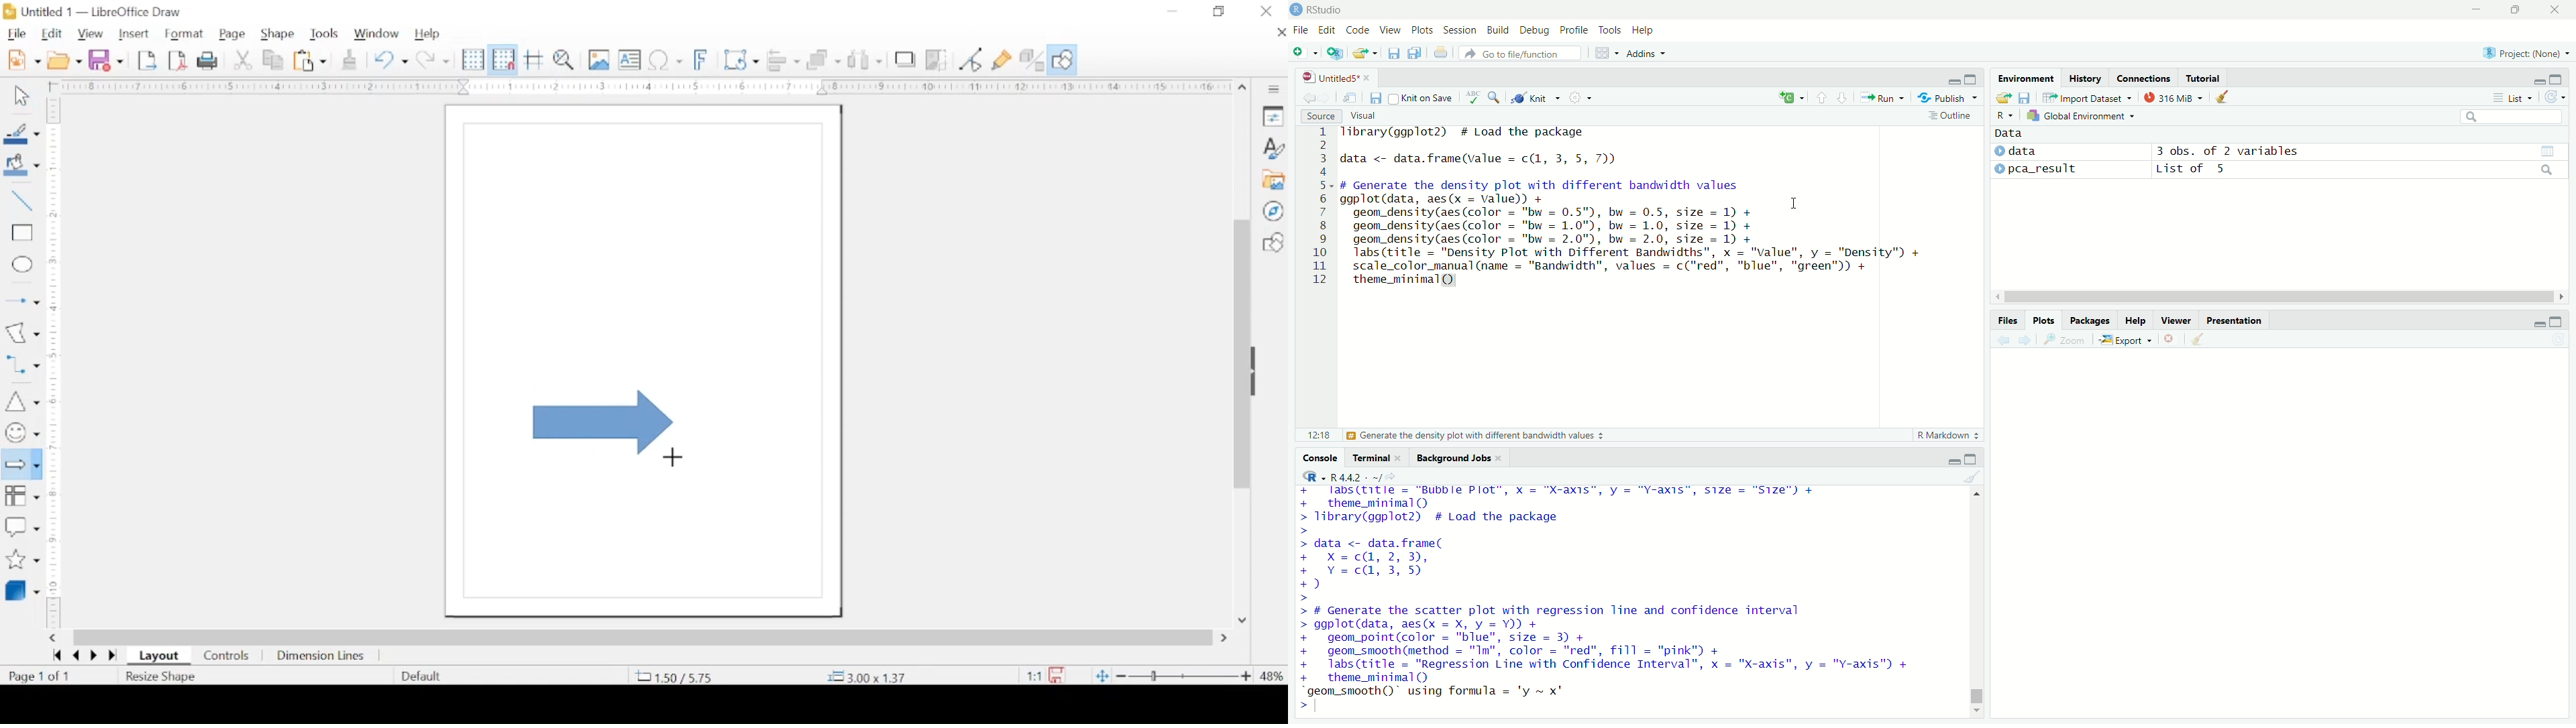  I want to click on 12:18, so click(1319, 434).